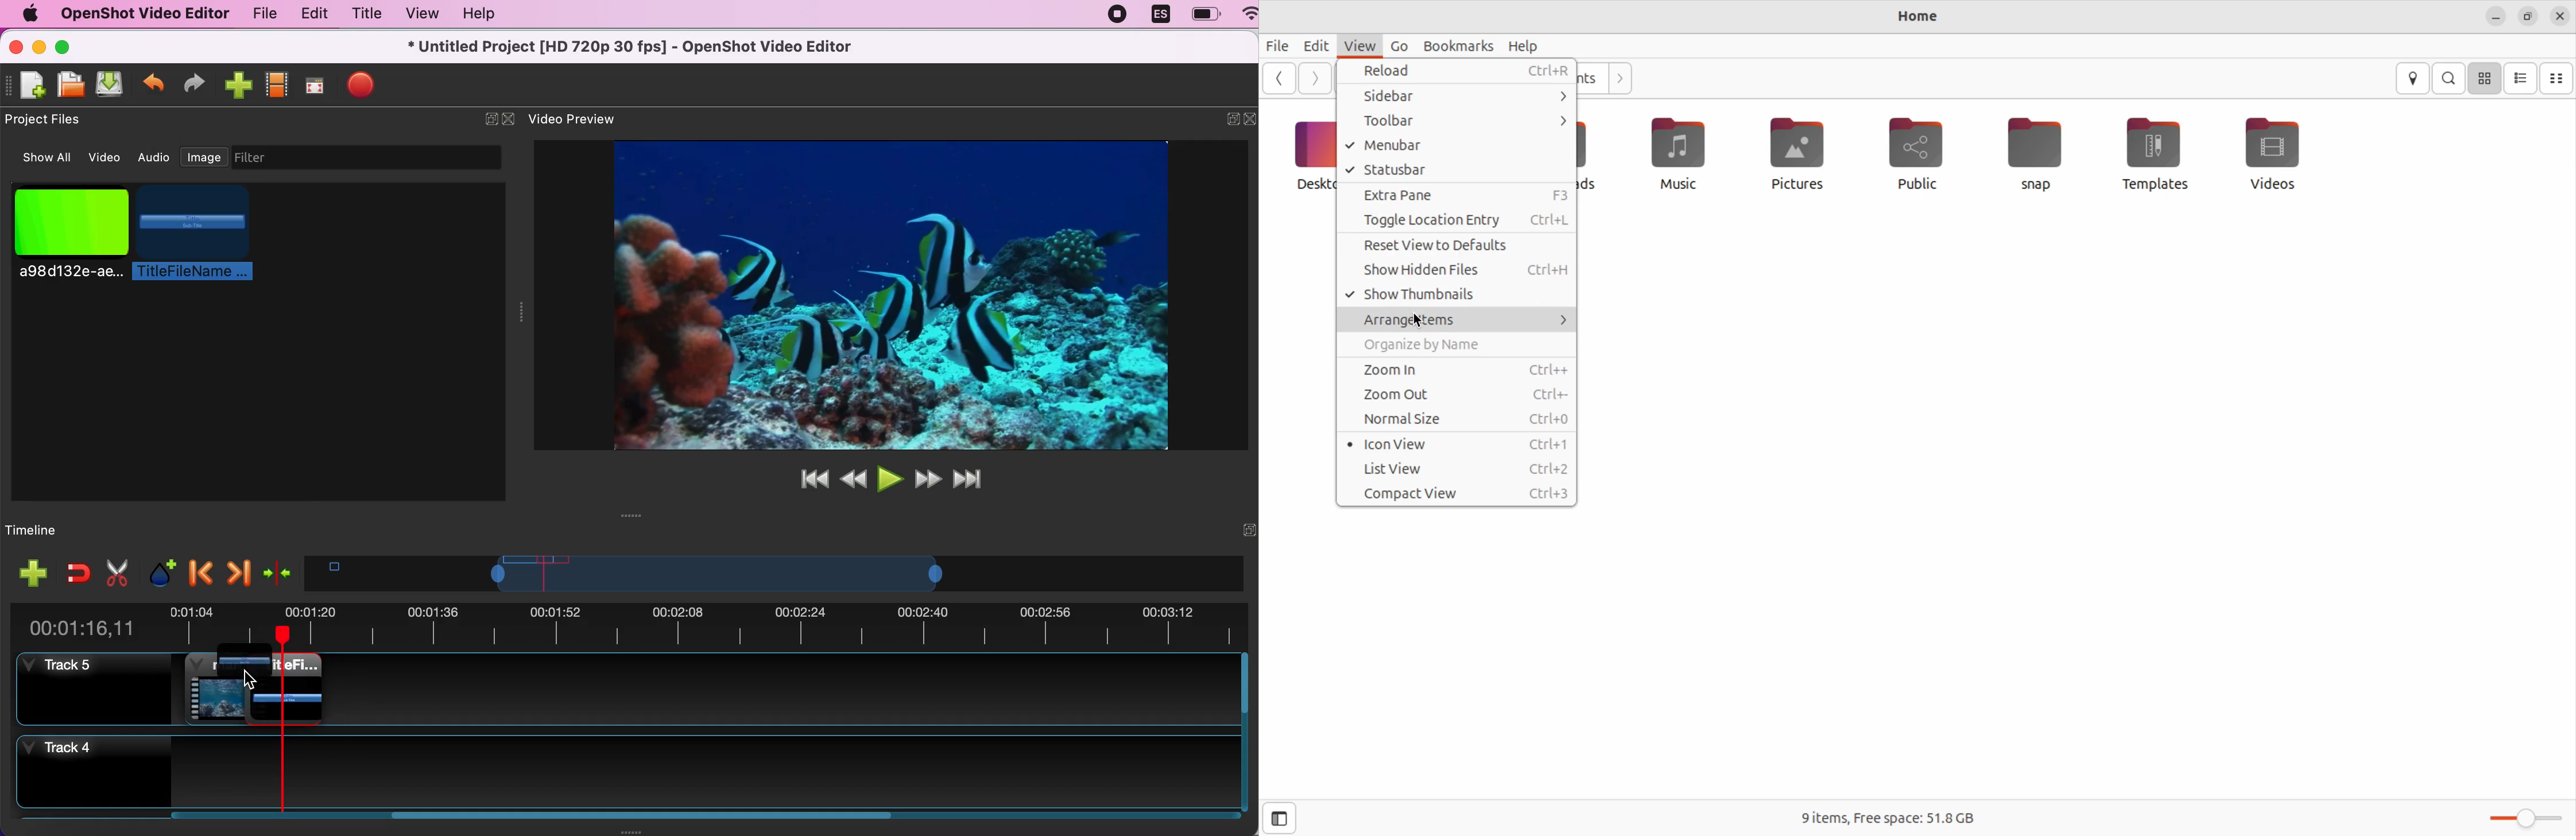 The image size is (2576, 840). Describe the element at coordinates (1280, 78) in the screenshot. I see `Go back` at that location.